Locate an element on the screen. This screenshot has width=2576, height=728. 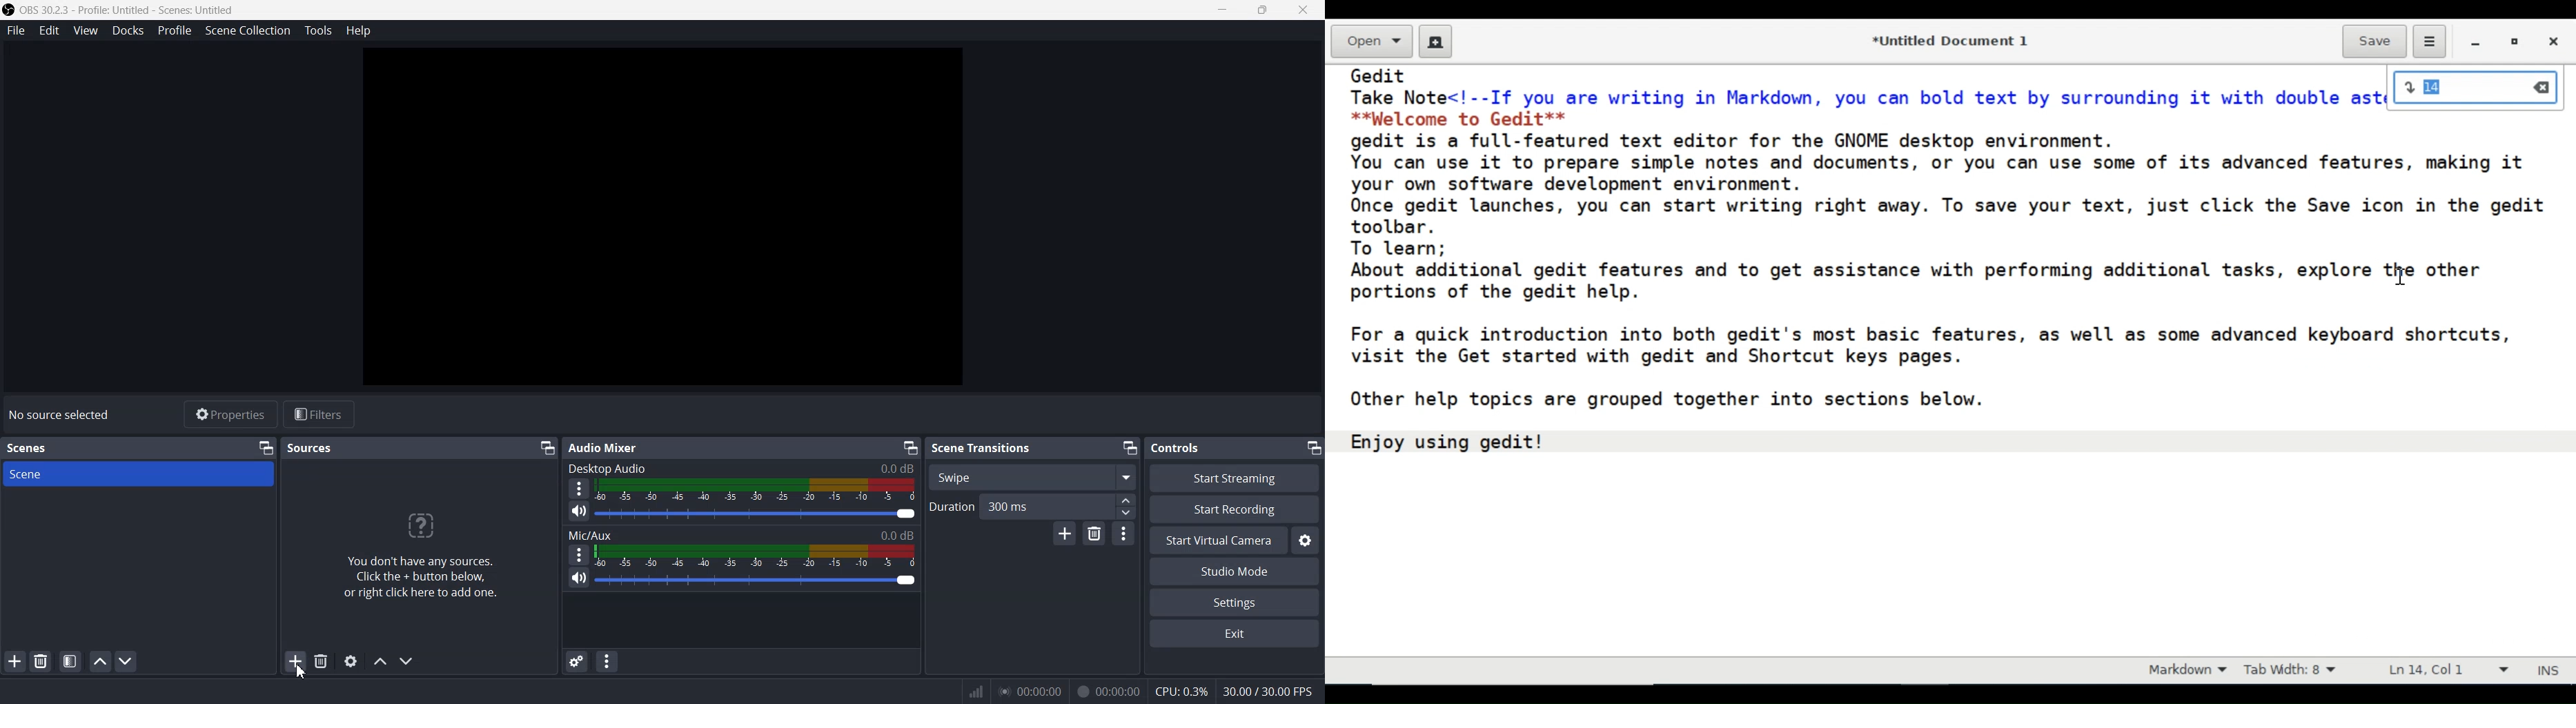
Tools is located at coordinates (317, 30).